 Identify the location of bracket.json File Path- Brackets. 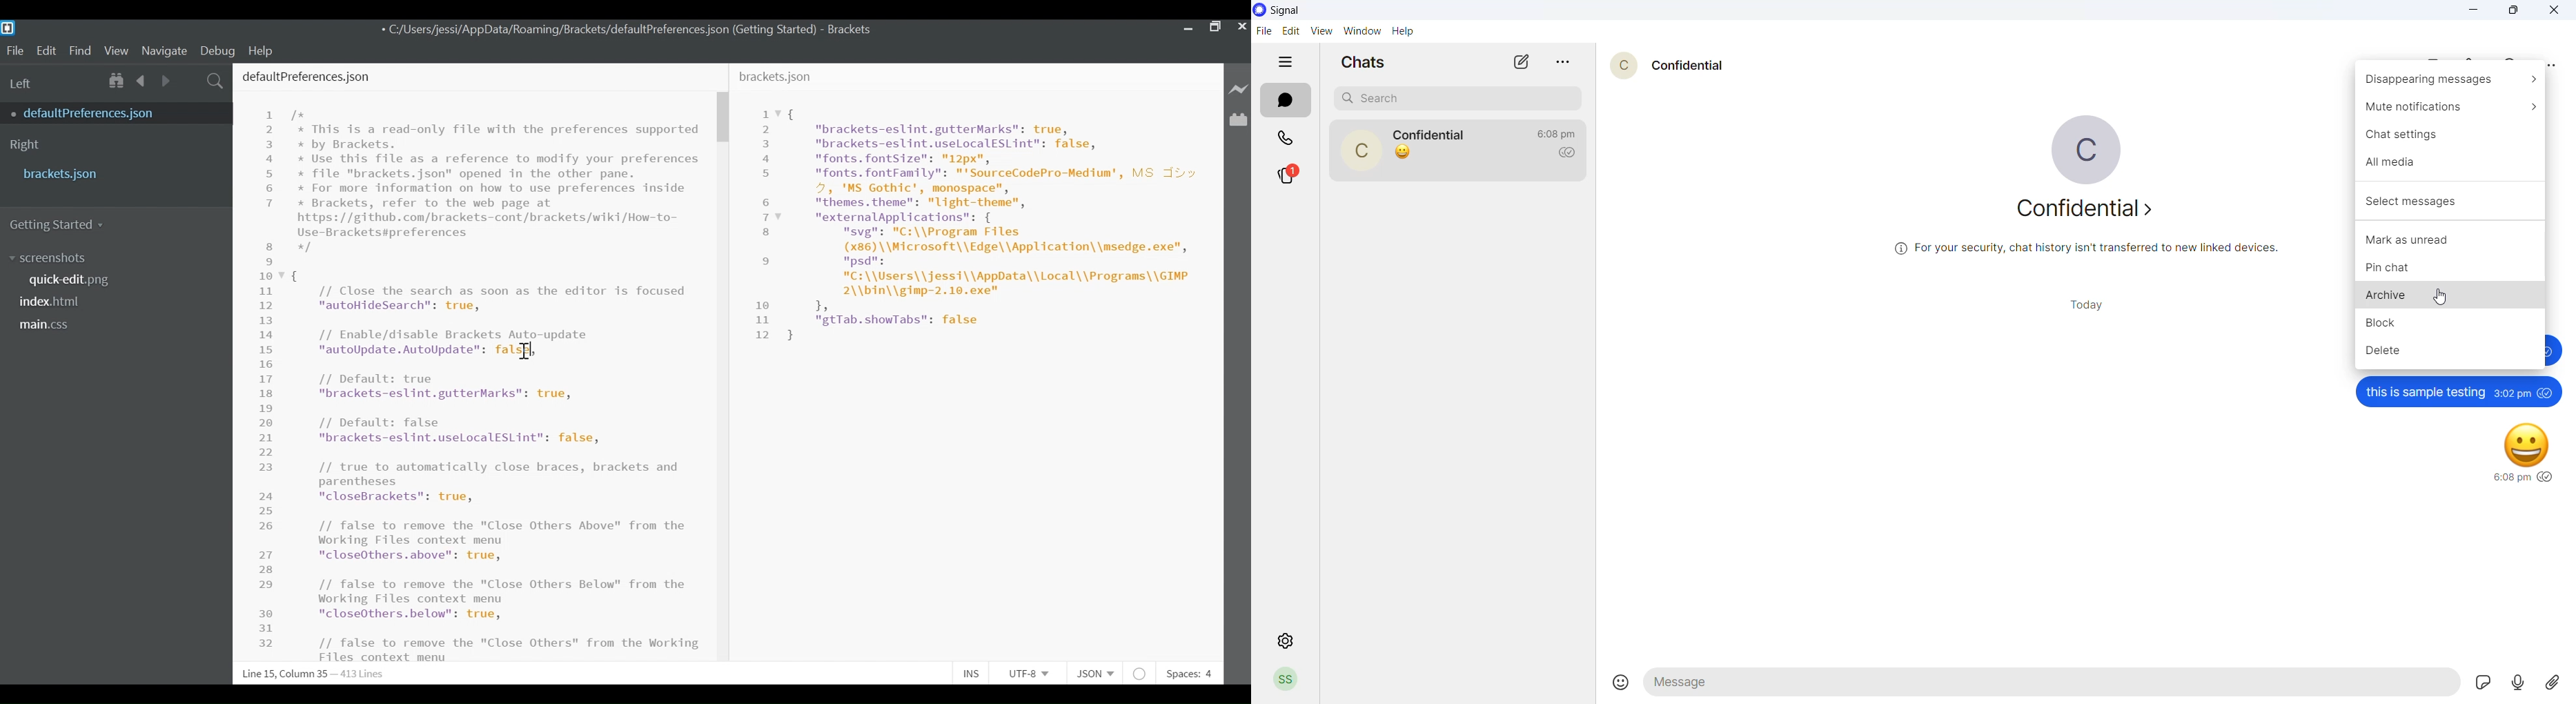
(629, 30).